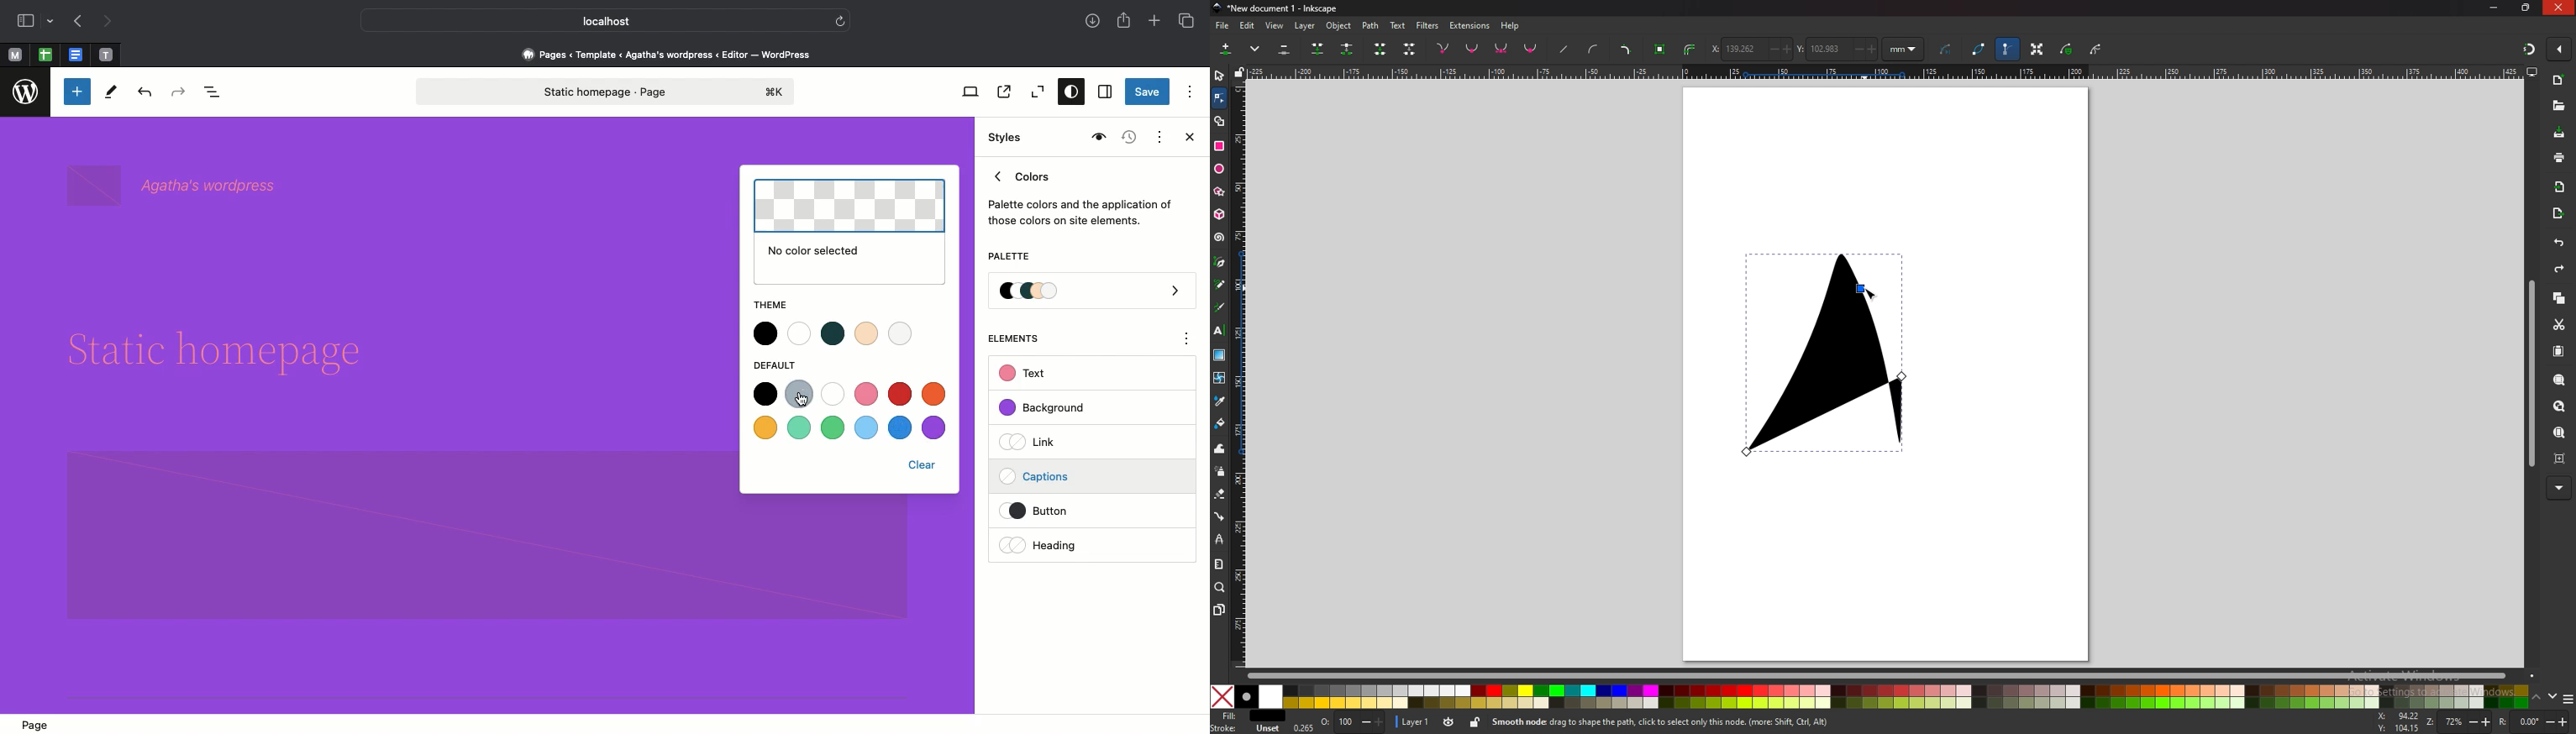  I want to click on Share, so click(1125, 20).